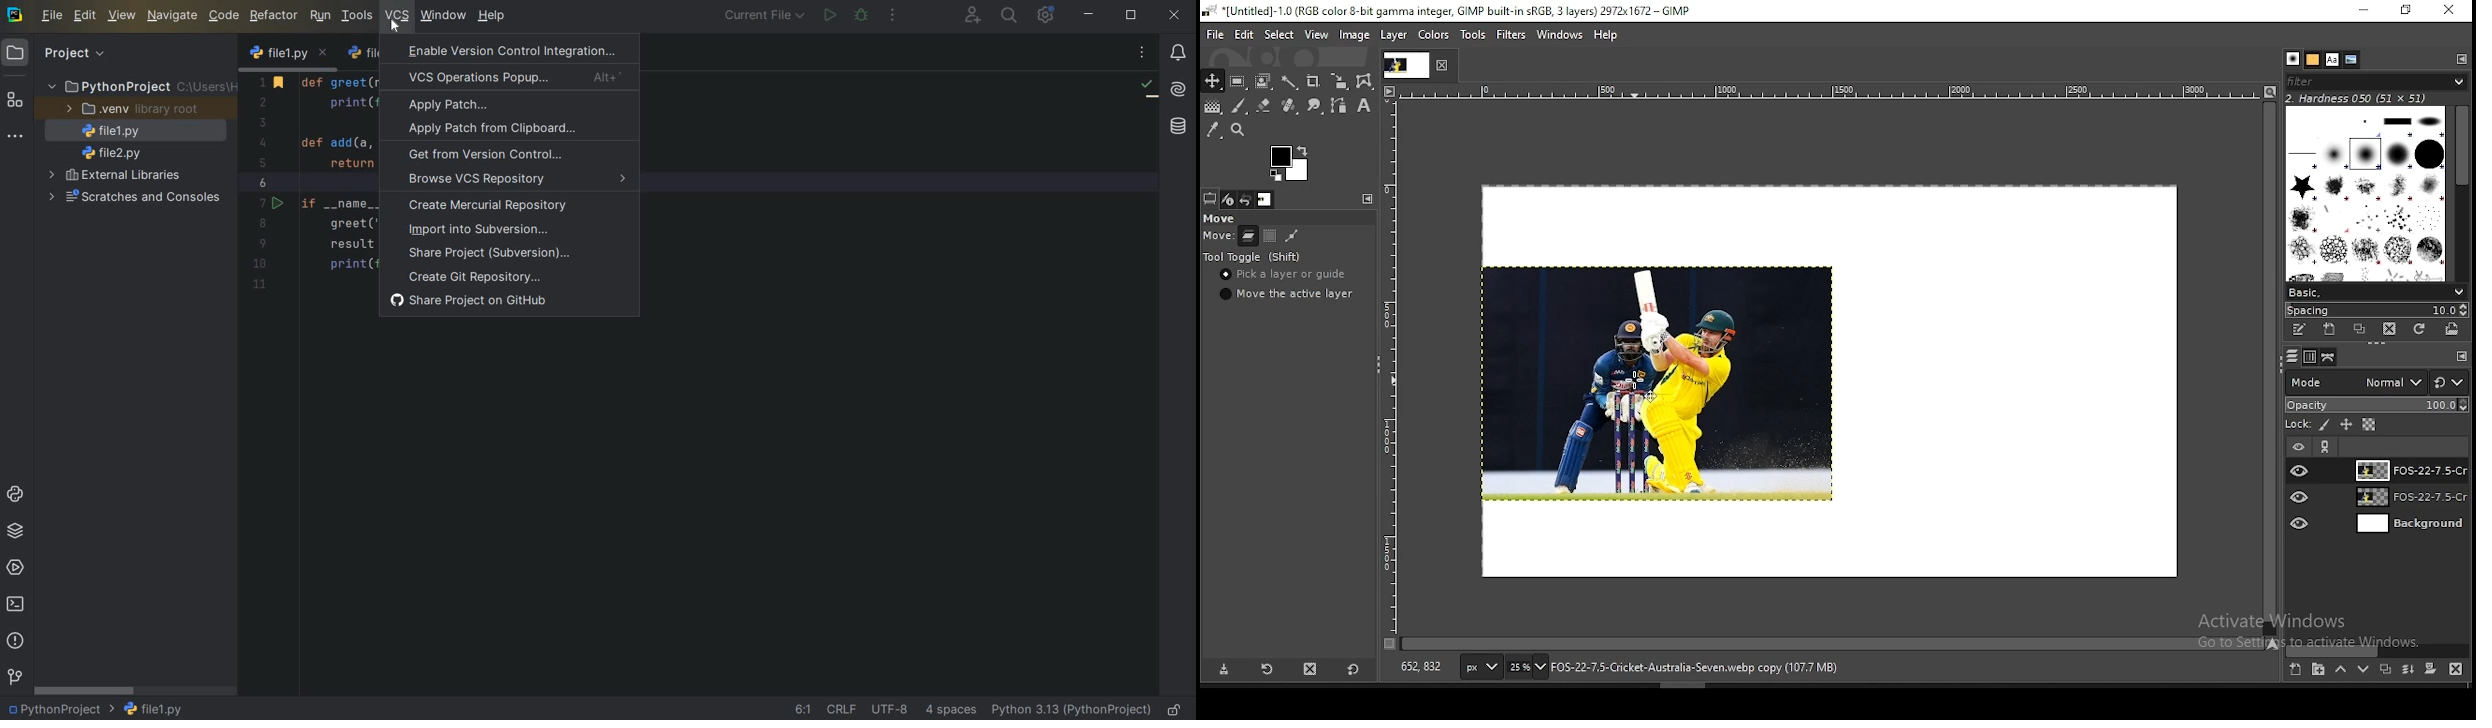 The width and height of the screenshot is (2492, 728). Describe the element at coordinates (1527, 669) in the screenshot. I see `zoom status` at that location.